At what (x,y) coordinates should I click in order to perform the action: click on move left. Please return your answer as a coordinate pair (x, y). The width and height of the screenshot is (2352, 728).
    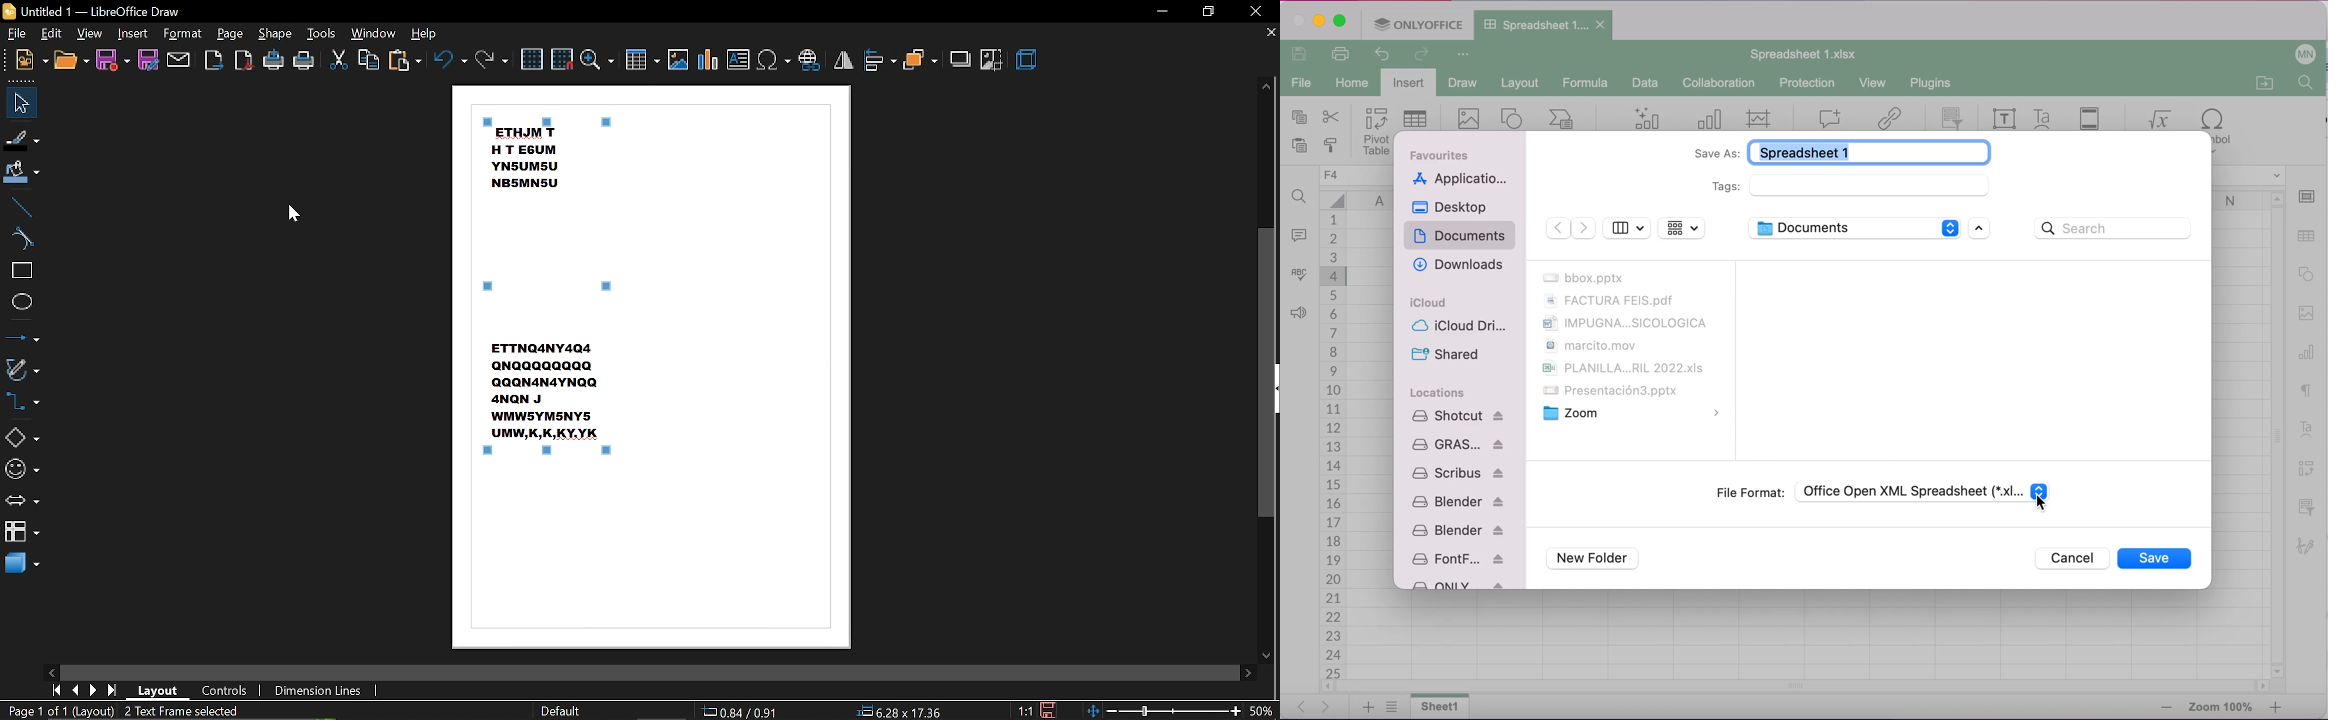
    Looking at the image, I should click on (51, 670).